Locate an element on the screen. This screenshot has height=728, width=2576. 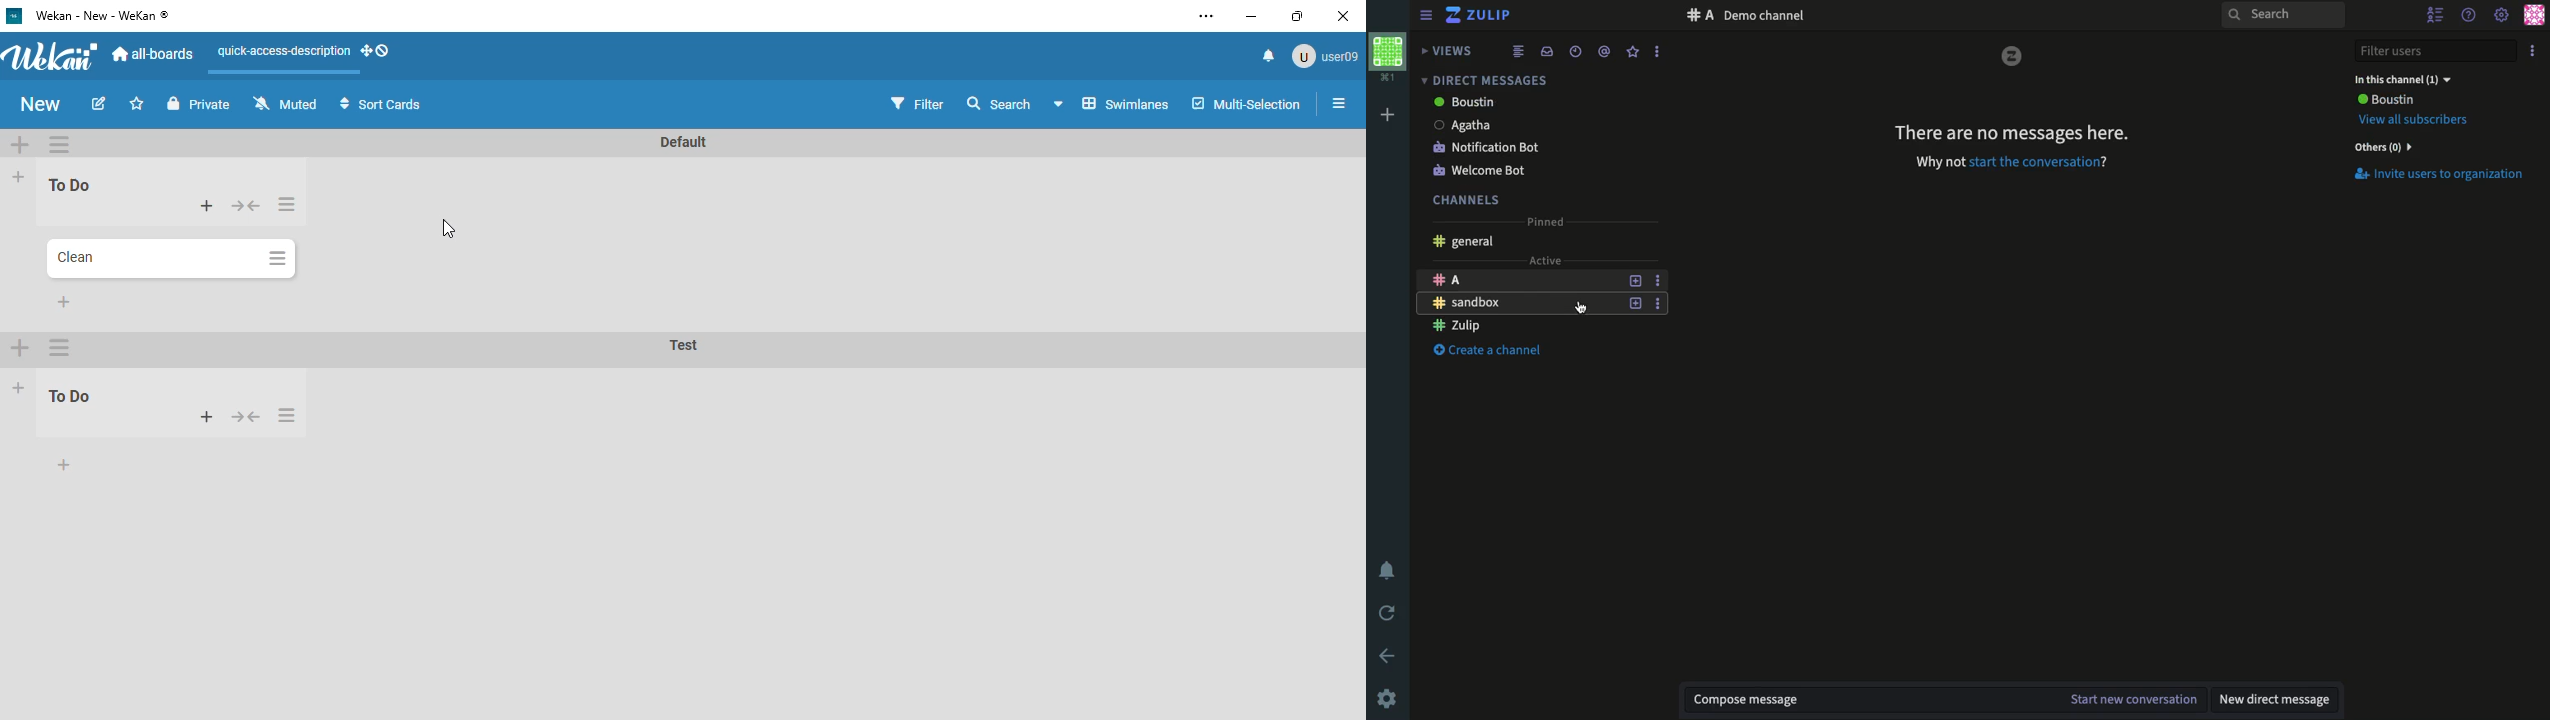
wekan - new - wekan is located at coordinates (102, 16).